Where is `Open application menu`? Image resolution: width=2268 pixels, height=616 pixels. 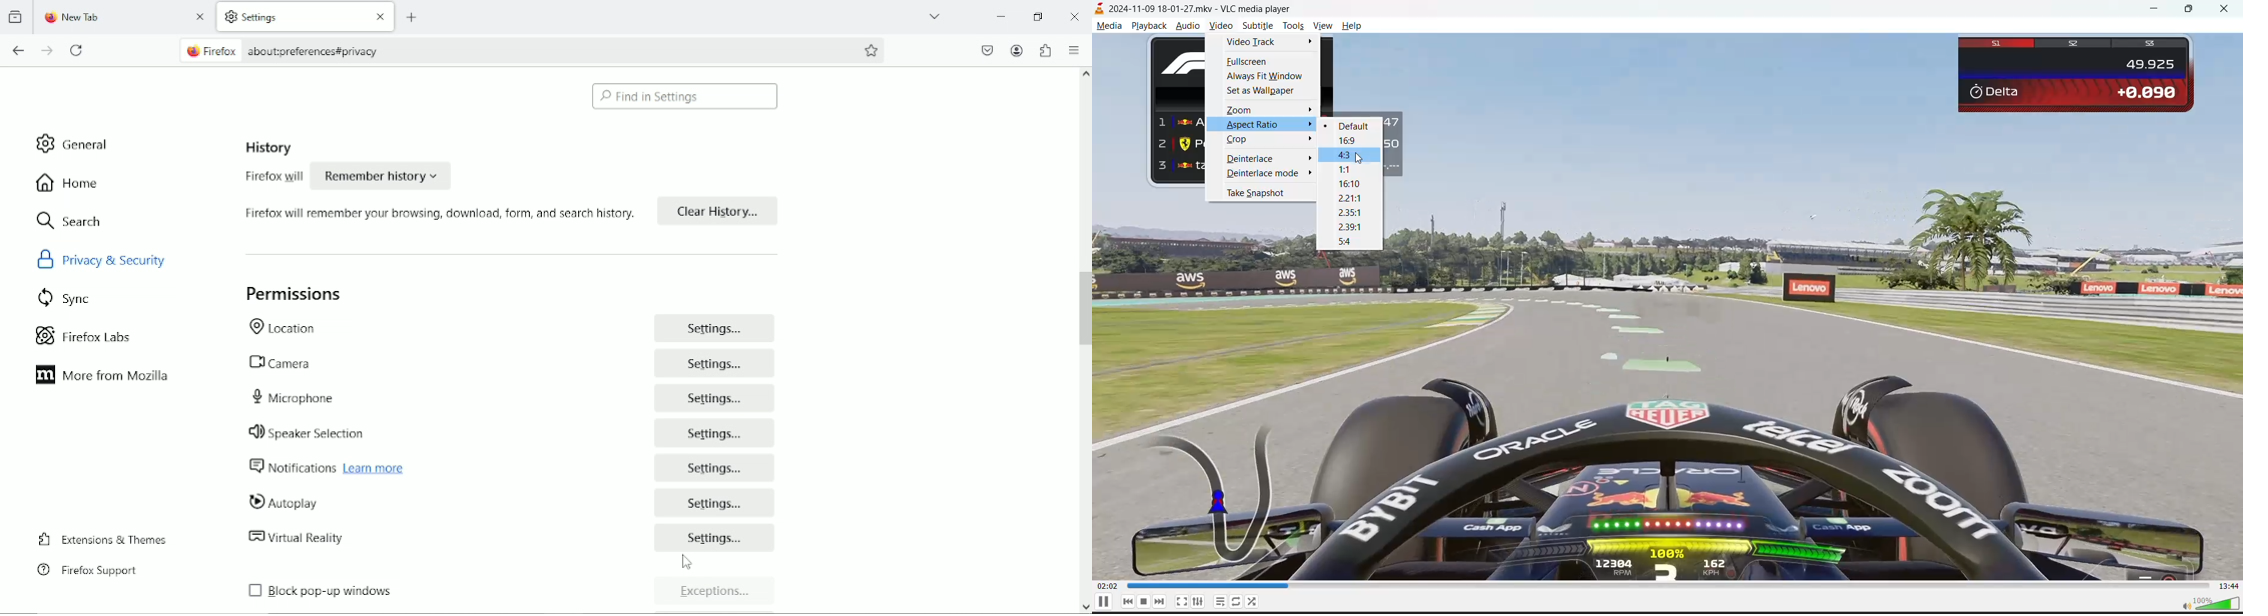 Open application menu is located at coordinates (1075, 51).